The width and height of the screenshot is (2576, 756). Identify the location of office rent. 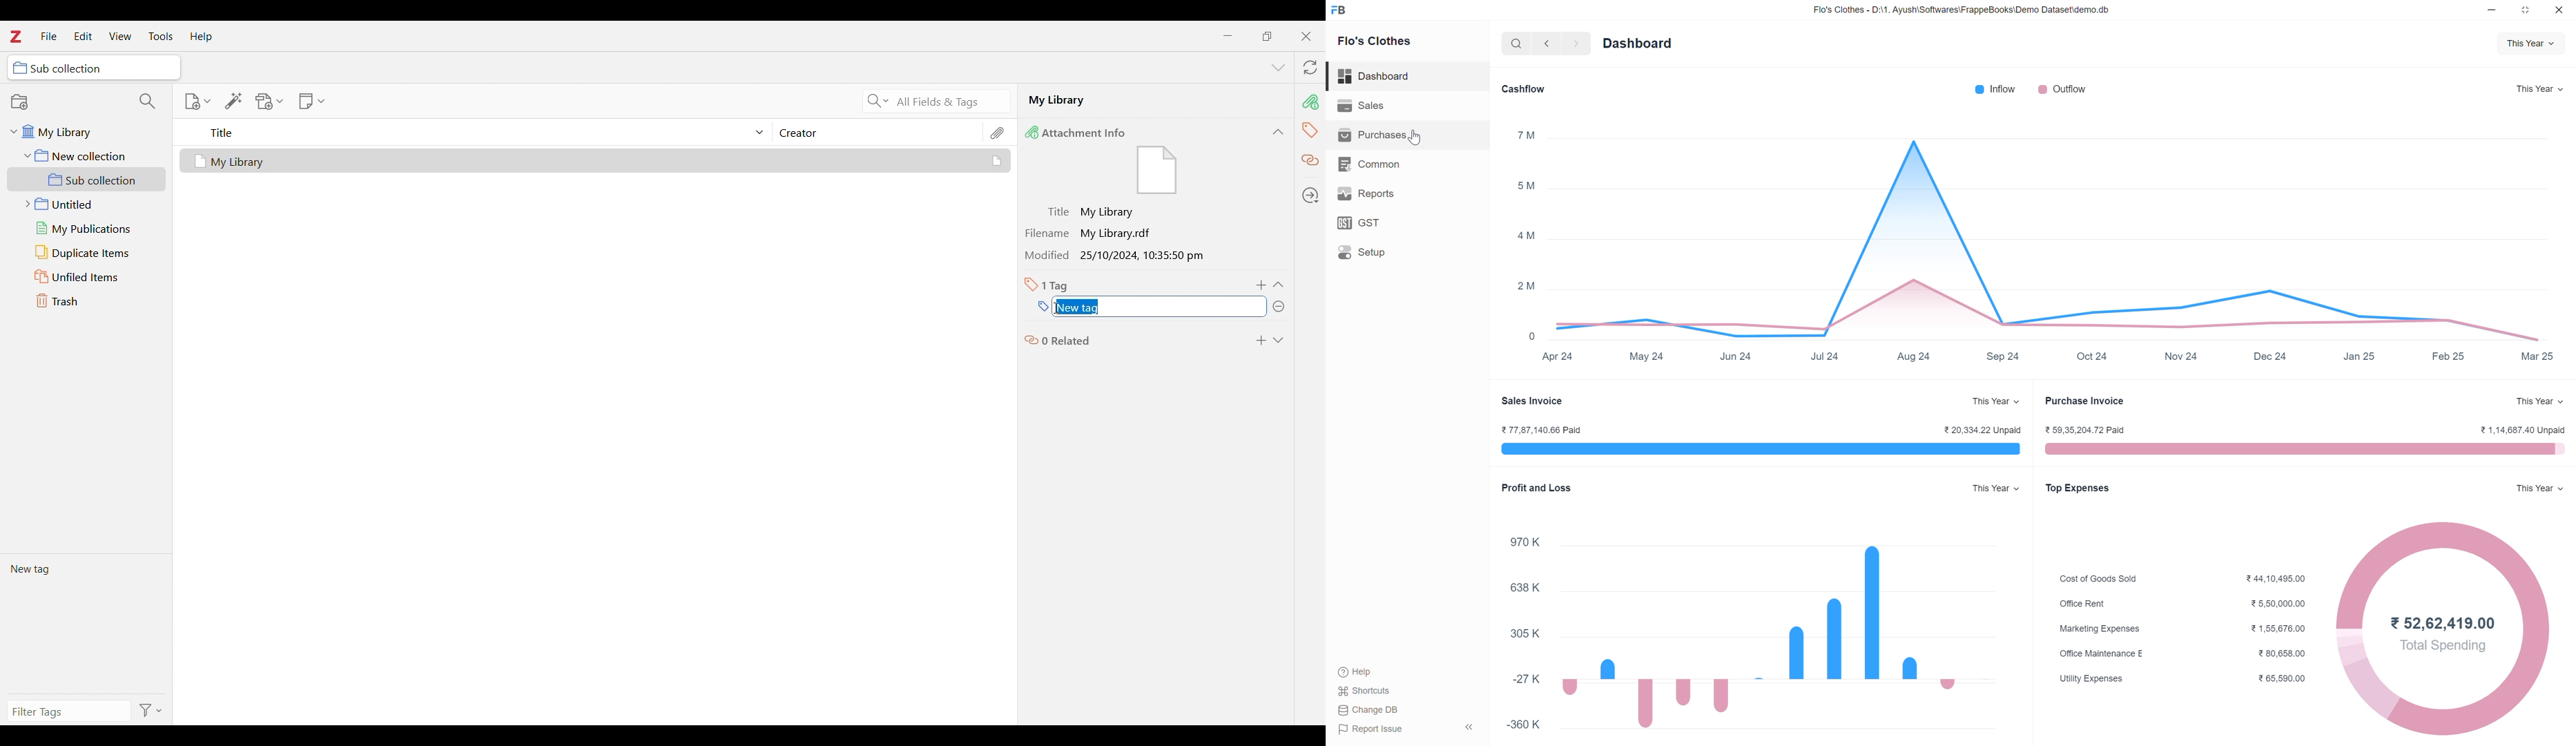
(2084, 604).